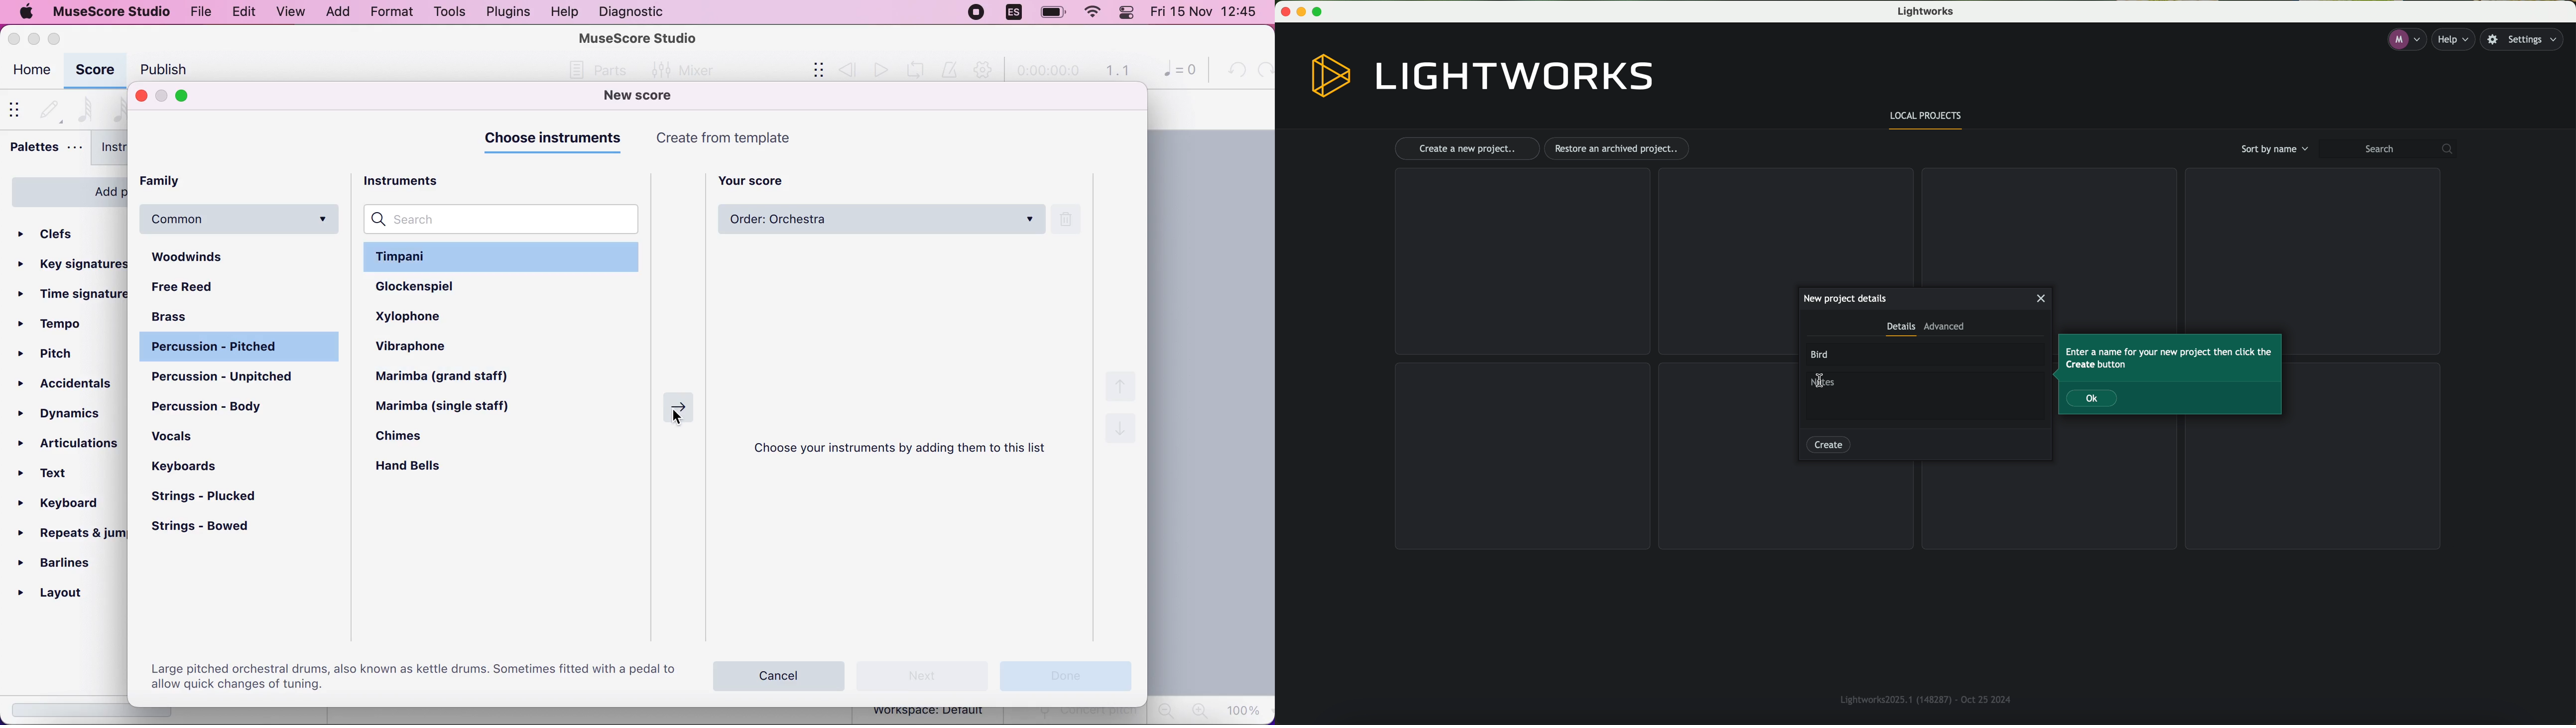 The width and height of the screenshot is (2576, 728). I want to click on grid, so click(1523, 456).